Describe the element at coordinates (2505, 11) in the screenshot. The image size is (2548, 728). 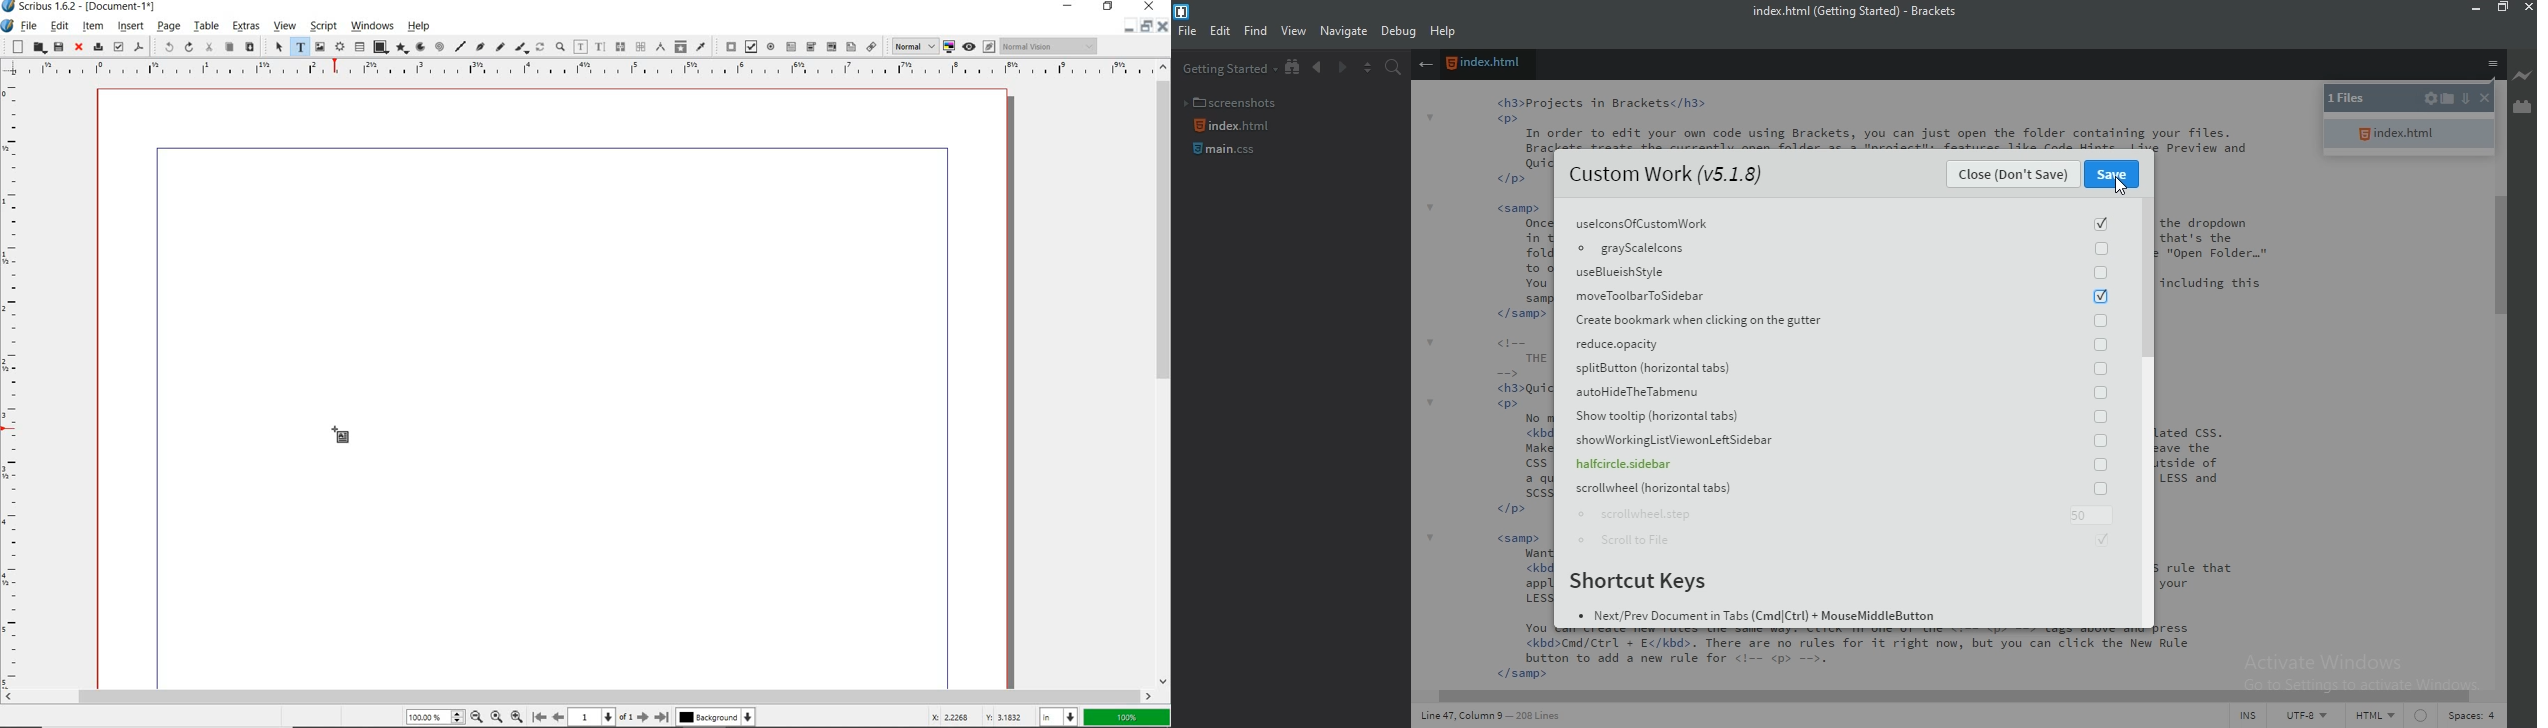
I see `restore` at that location.